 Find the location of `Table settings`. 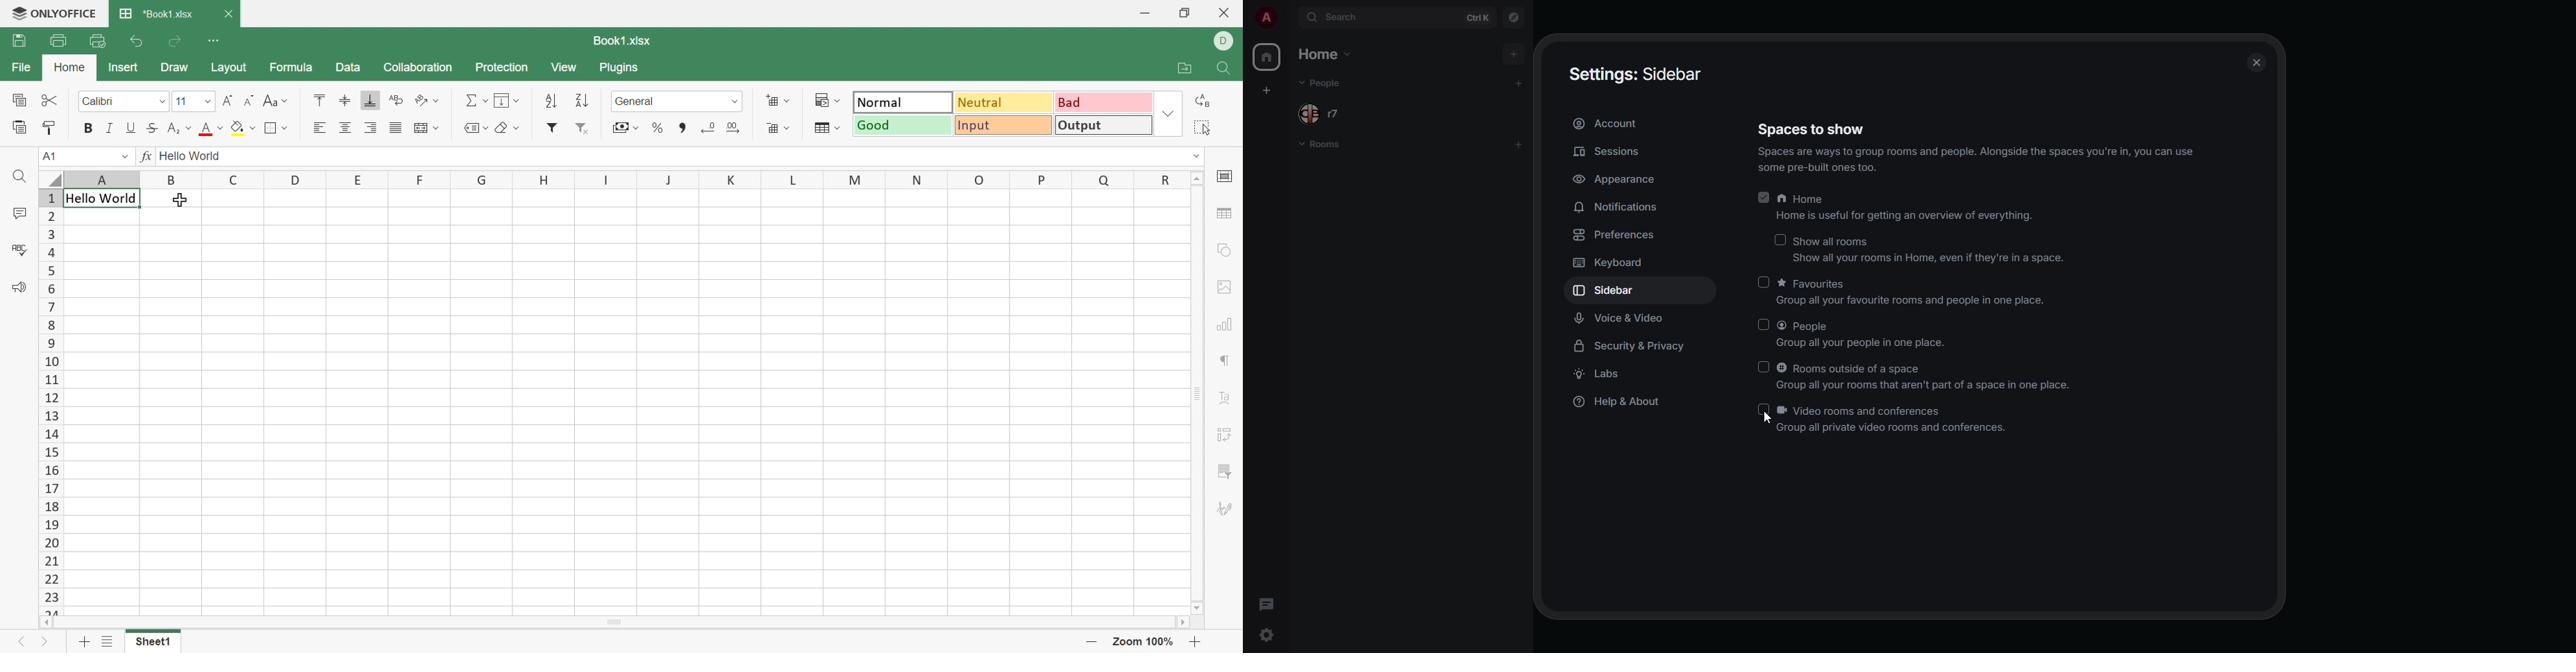

Table settings is located at coordinates (1226, 215).